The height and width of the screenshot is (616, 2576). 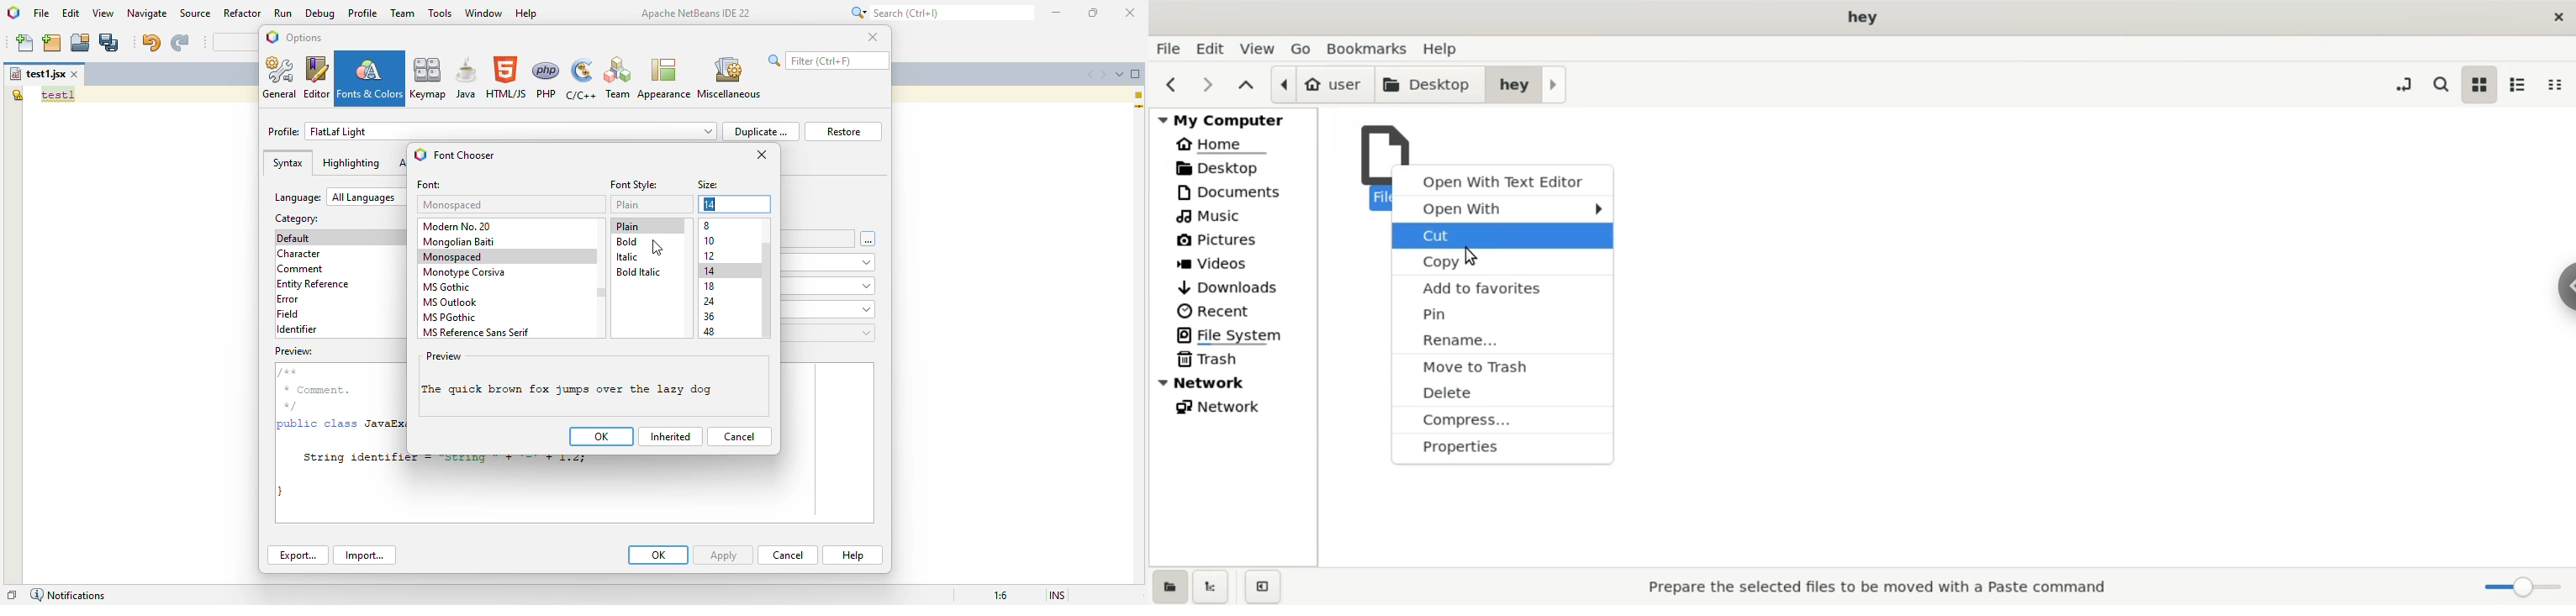 I want to click on insert mode, so click(x=1058, y=596).